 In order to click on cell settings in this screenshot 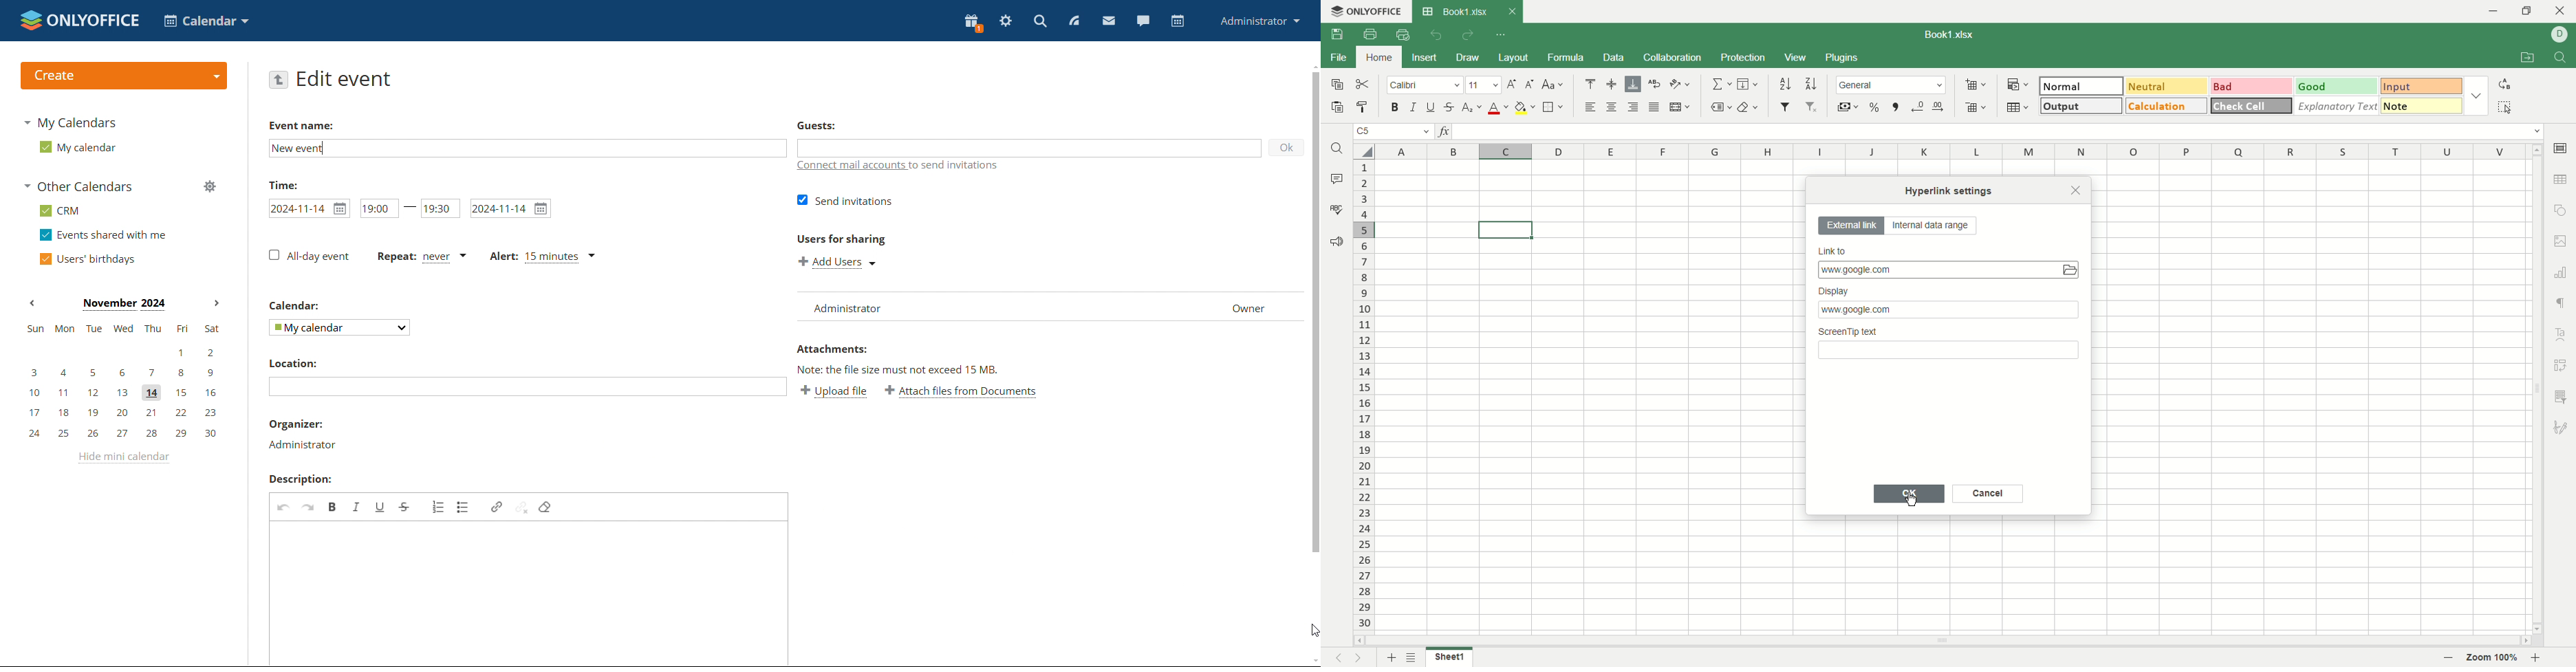, I will do `click(2560, 146)`.